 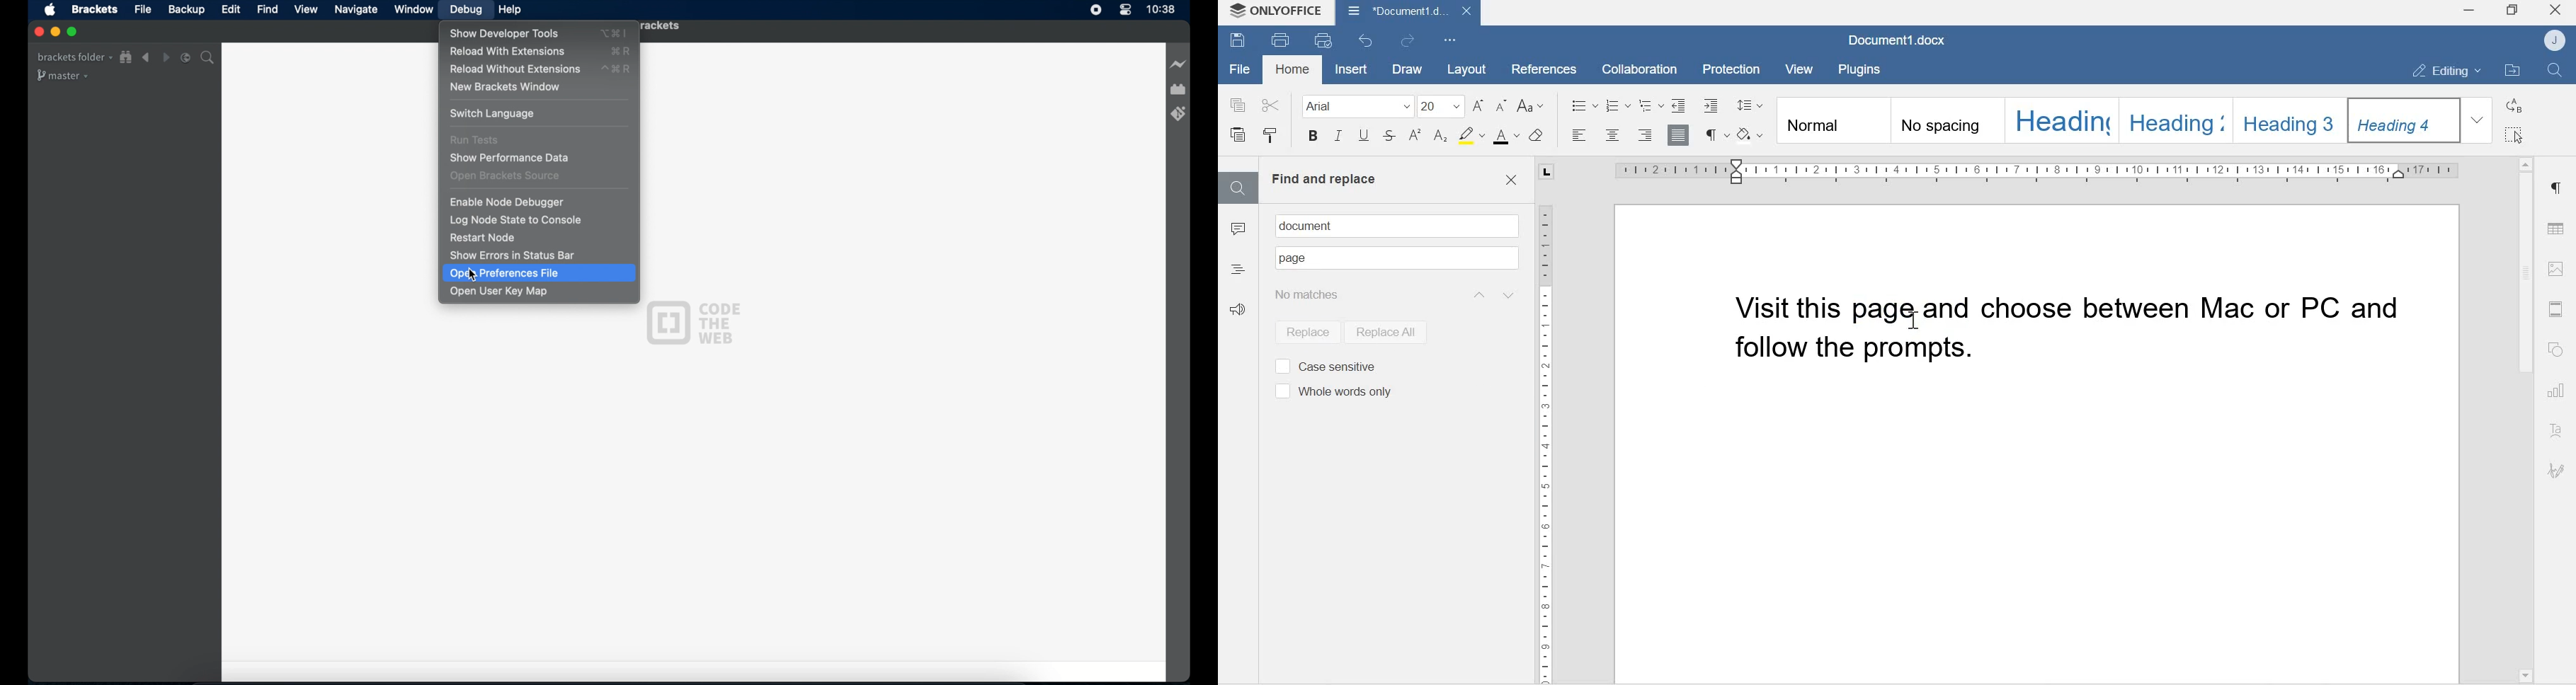 I want to click on control center, so click(x=1125, y=10).